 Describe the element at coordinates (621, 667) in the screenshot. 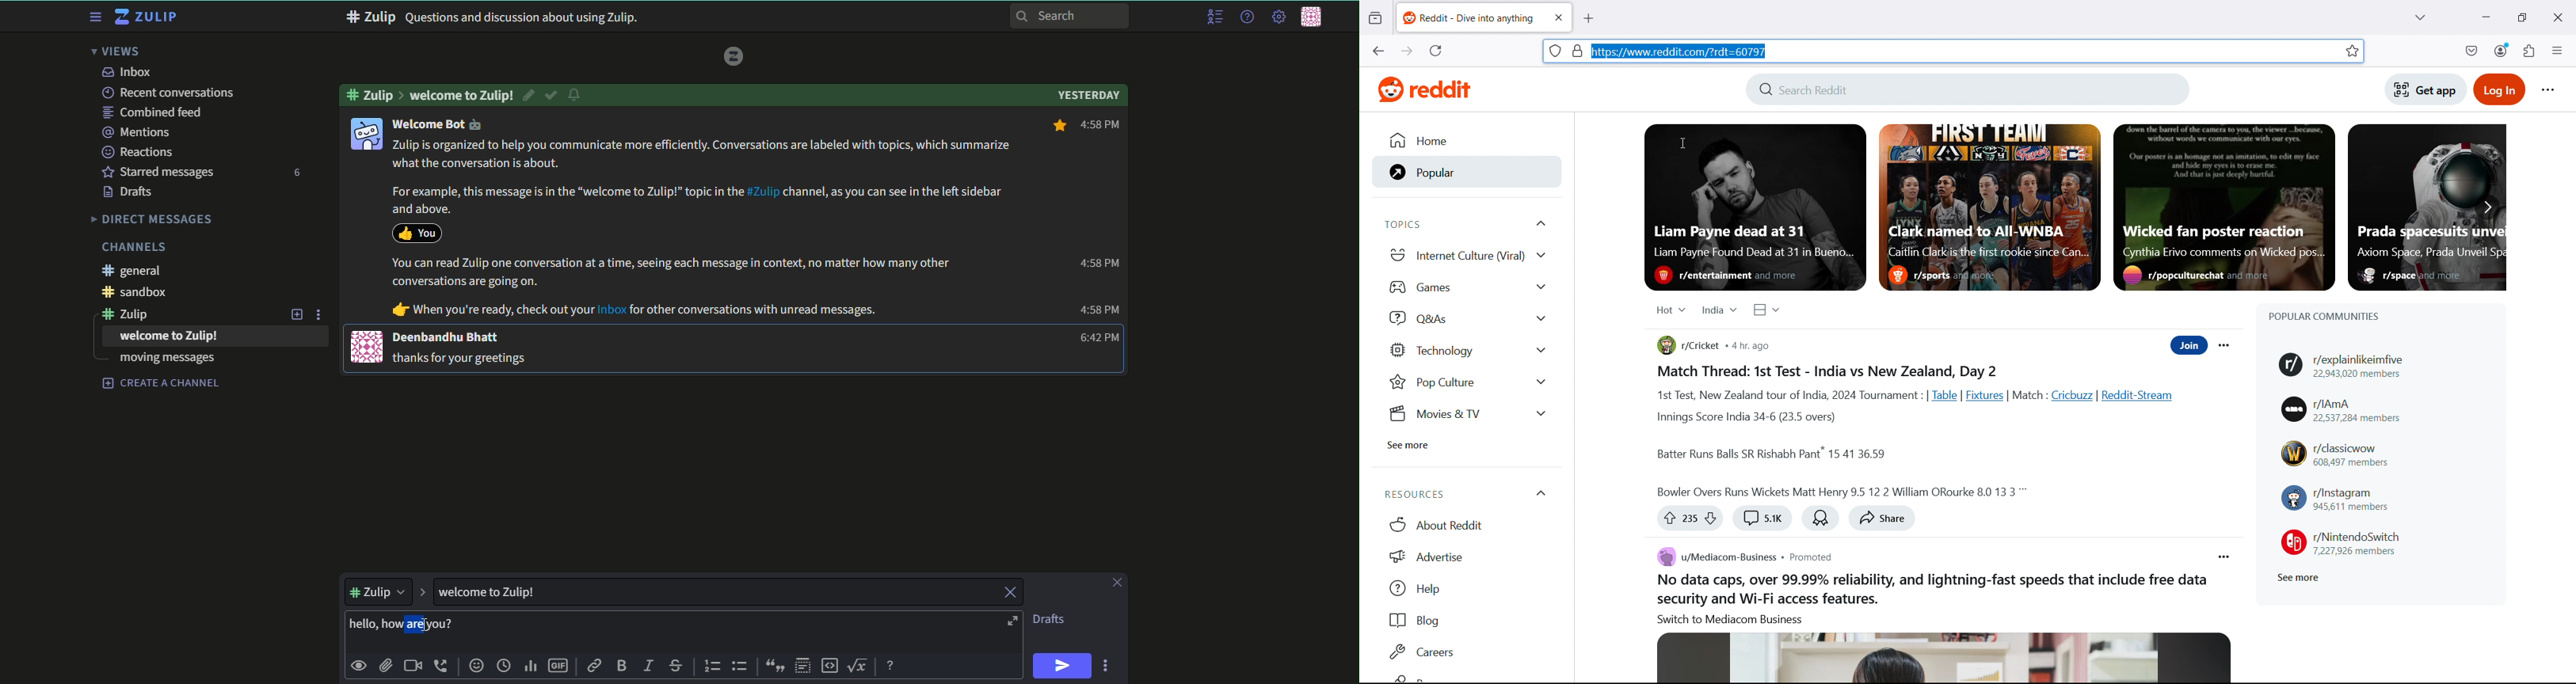

I see `bold` at that location.